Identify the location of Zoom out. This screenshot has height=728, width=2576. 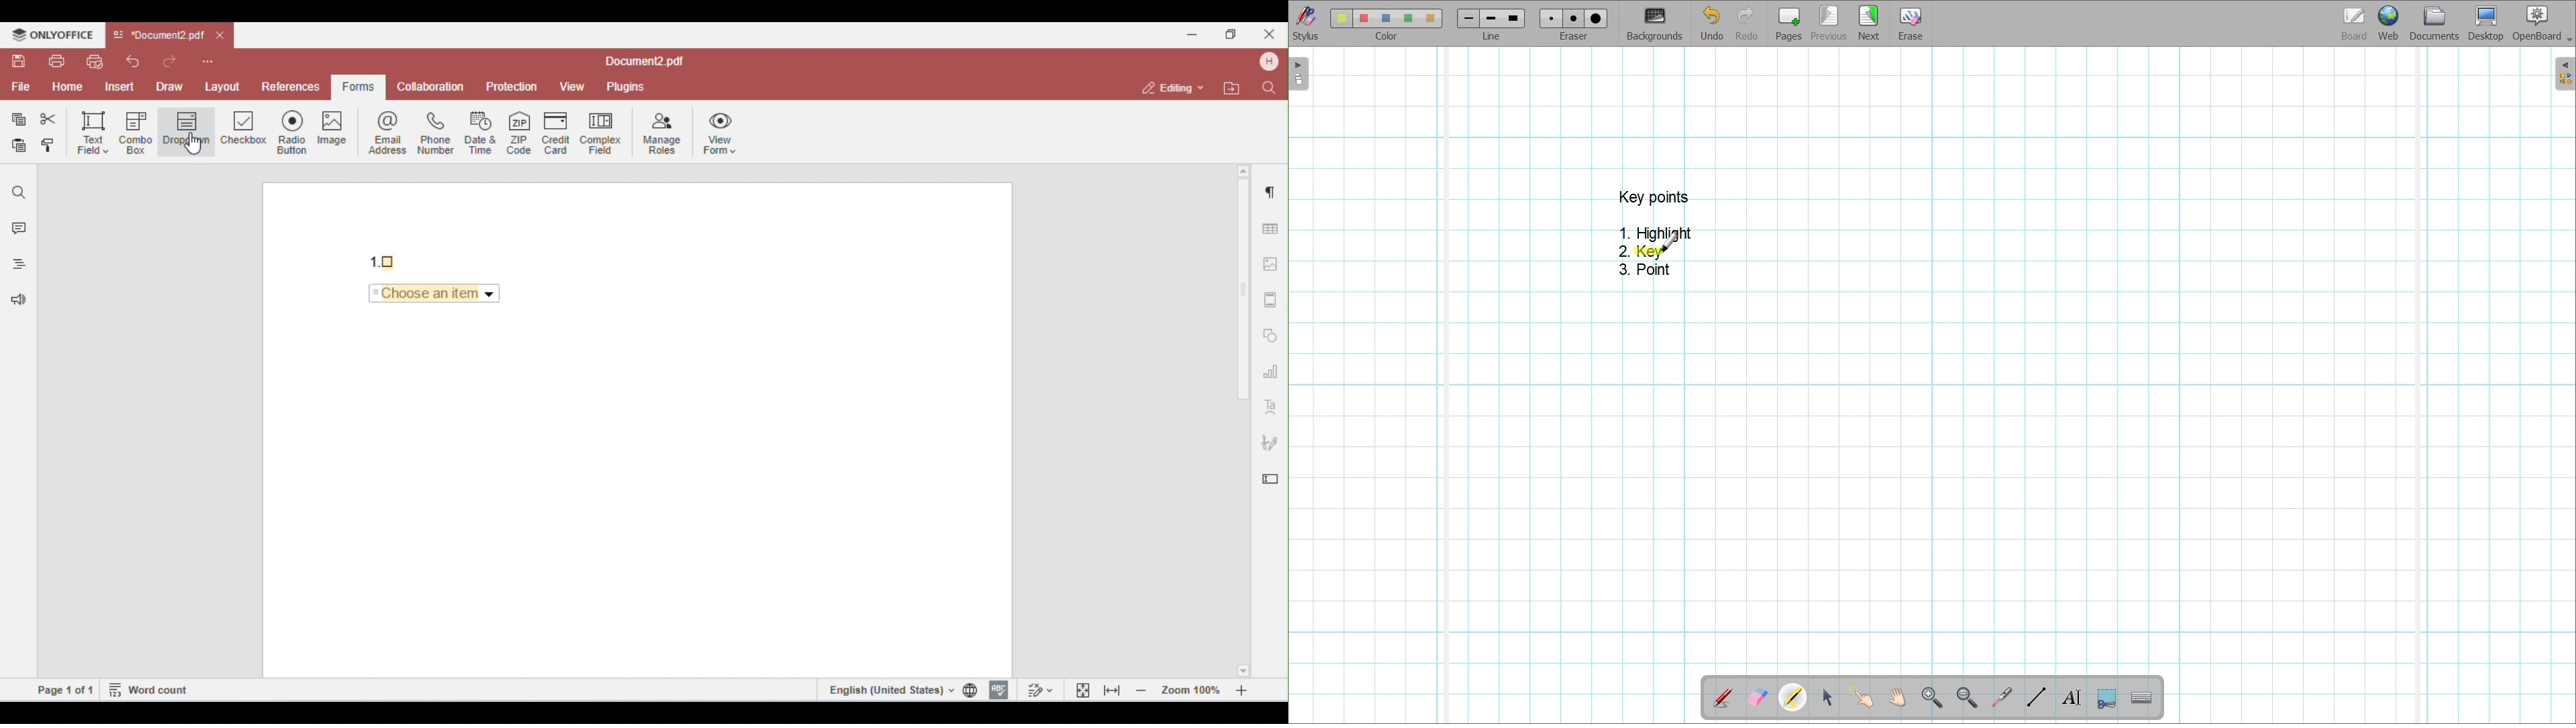
(1968, 699).